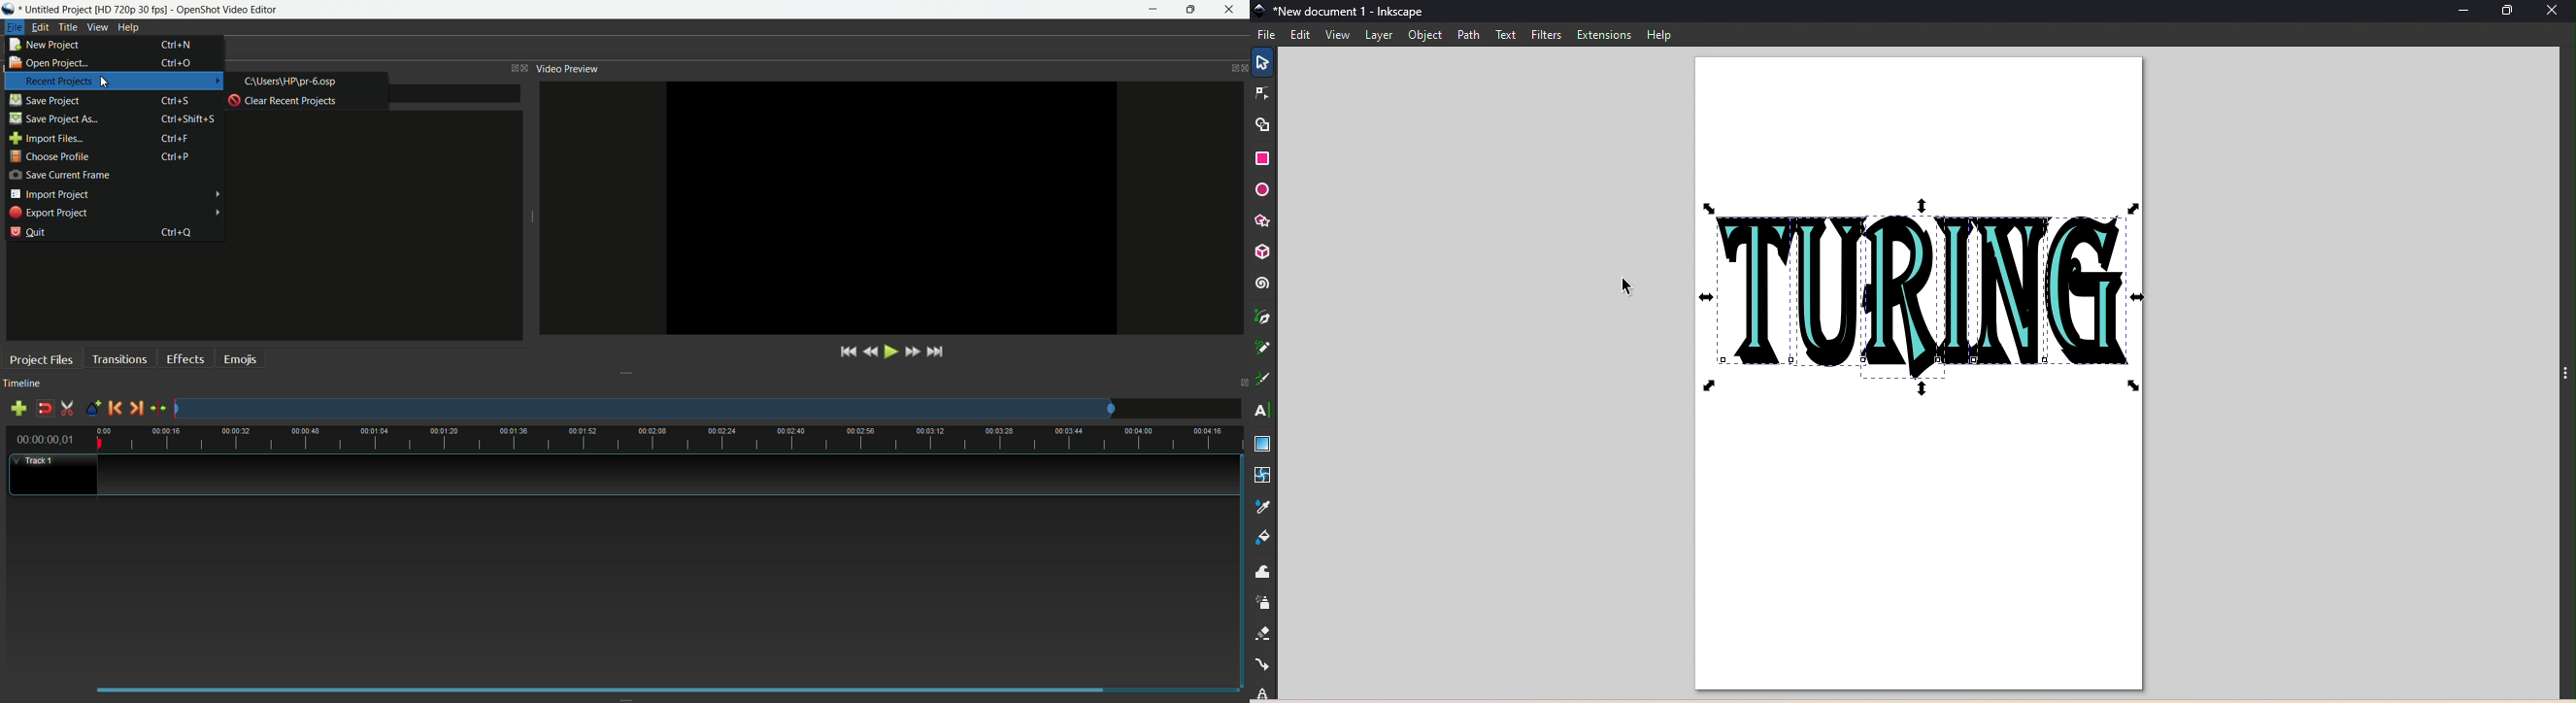 The width and height of the screenshot is (2576, 728). I want to click on Layer, so click(1381, 37).